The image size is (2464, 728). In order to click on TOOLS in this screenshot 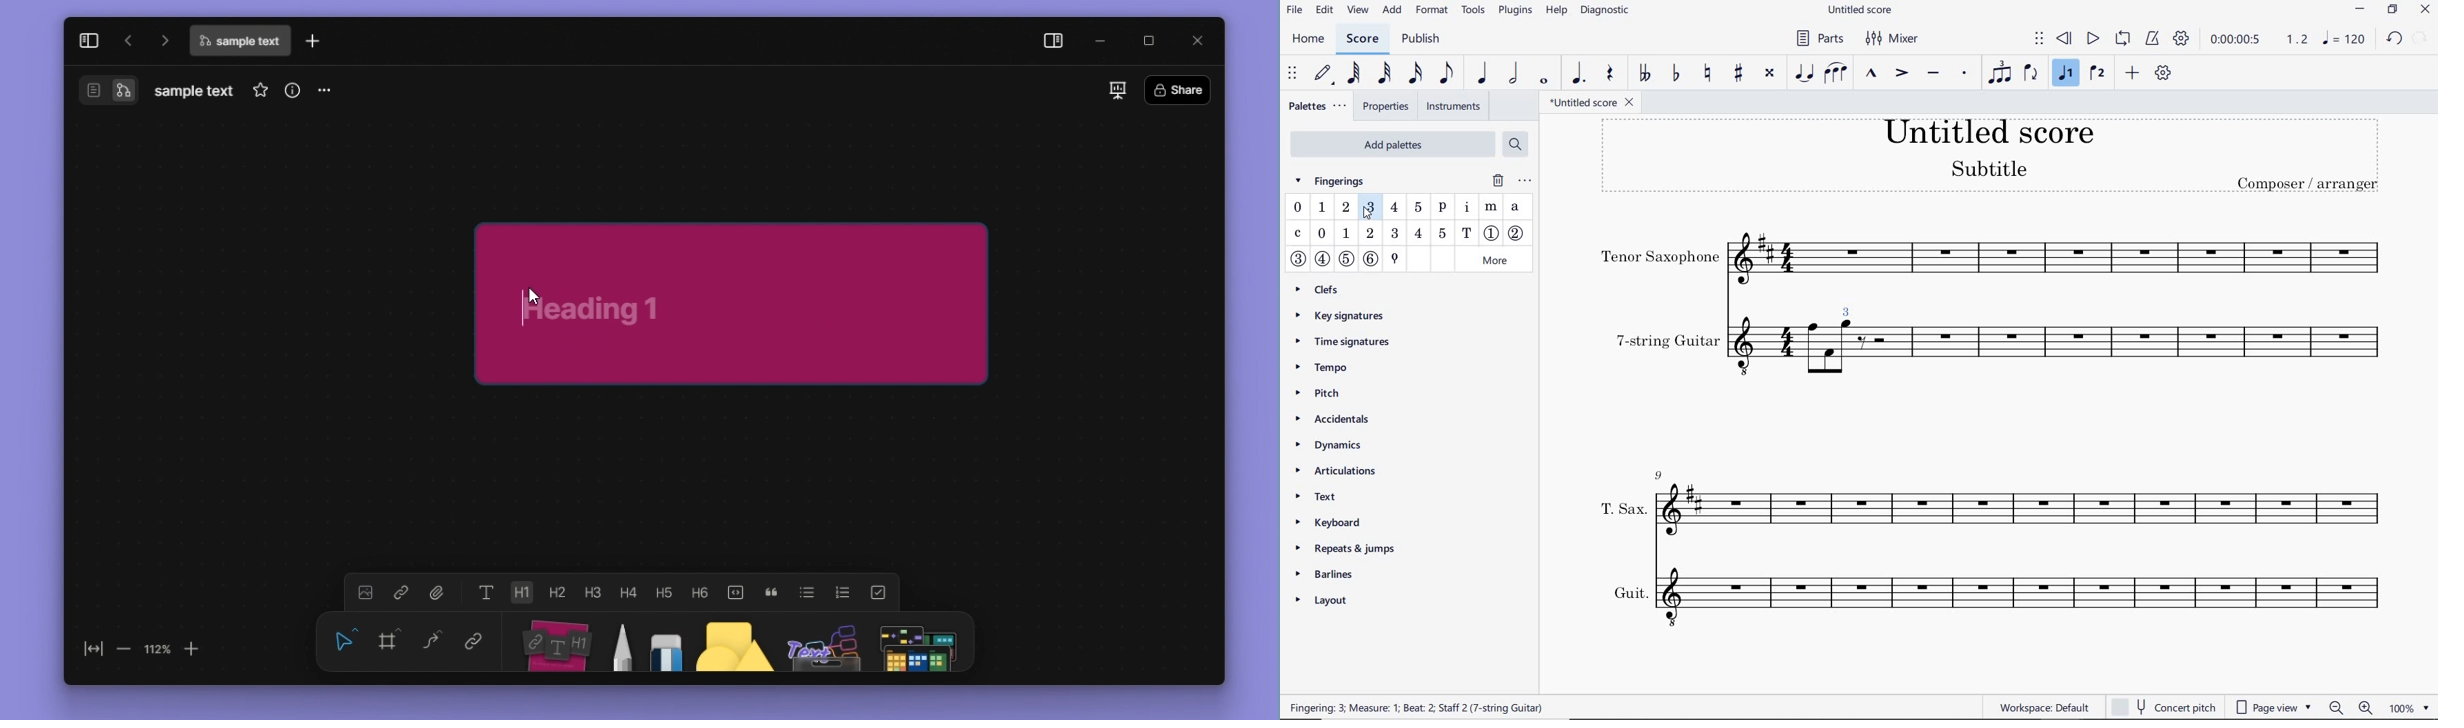, I will do `click(1474, 11)`.